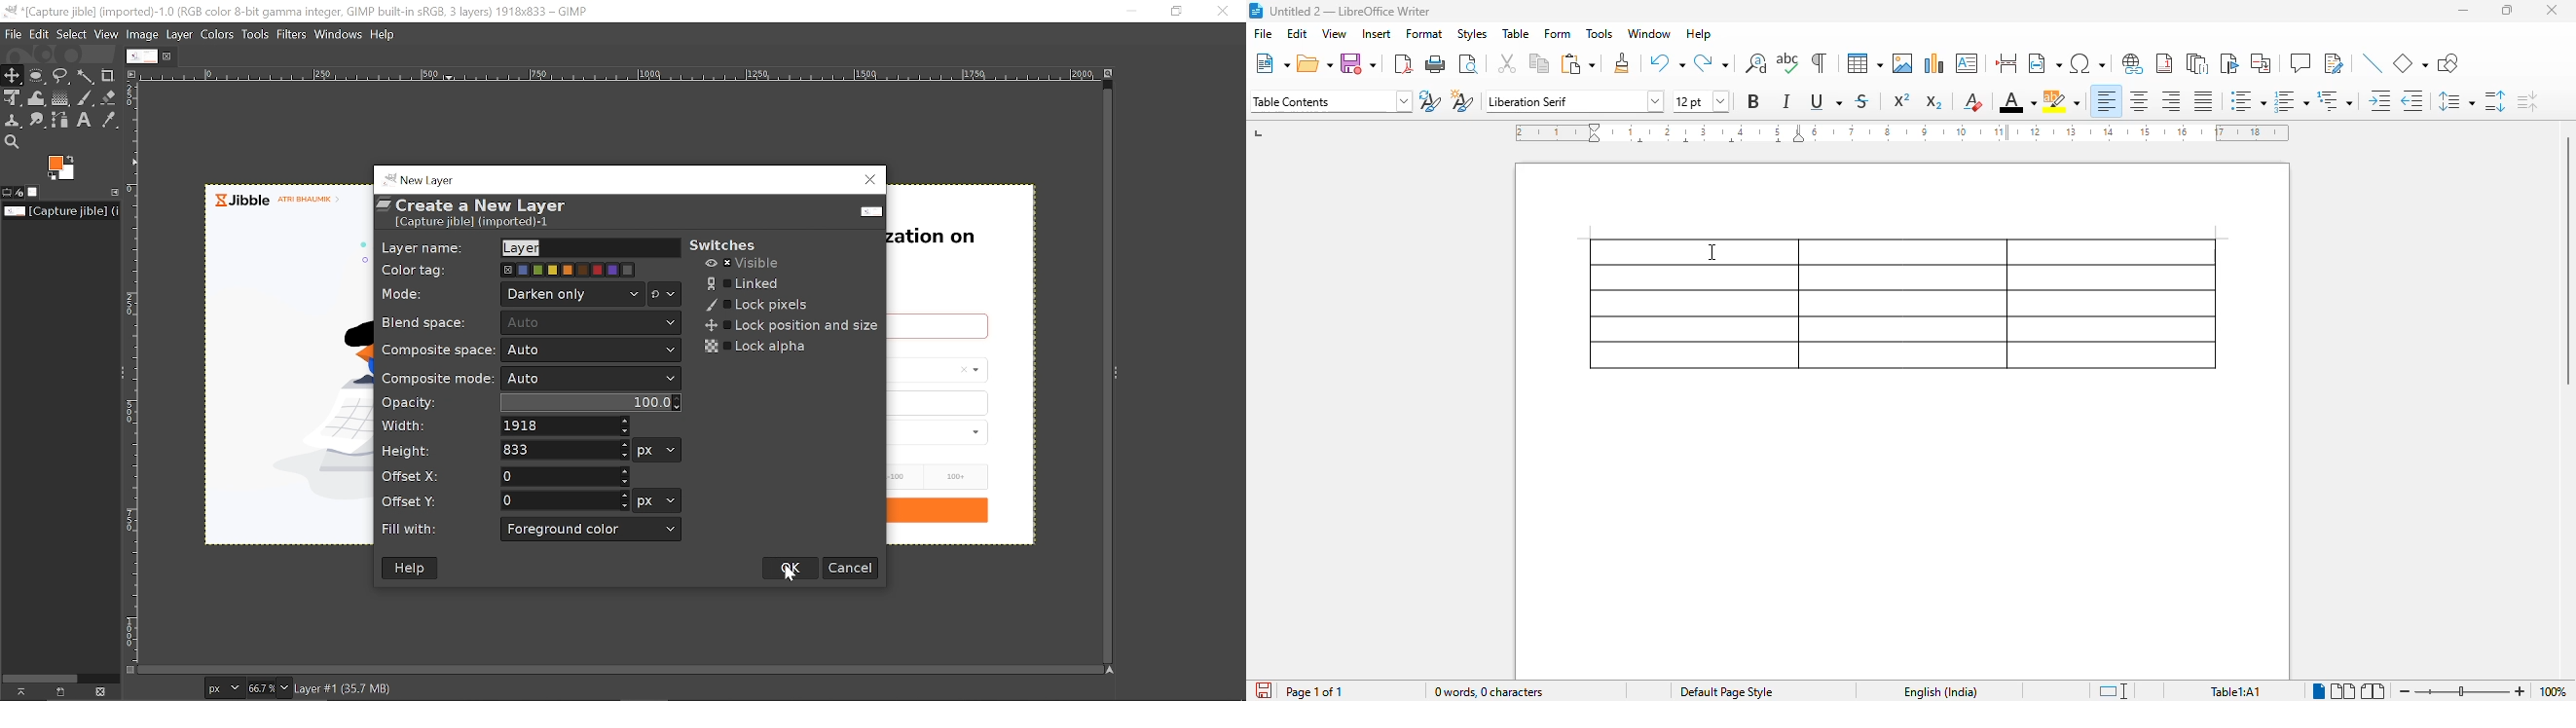 The image size is (2576, 728). What do you see at coordinates (2494, 101) in the screenshot?
I see `increase paragraph spacing` at bounding box center [2494, 101].